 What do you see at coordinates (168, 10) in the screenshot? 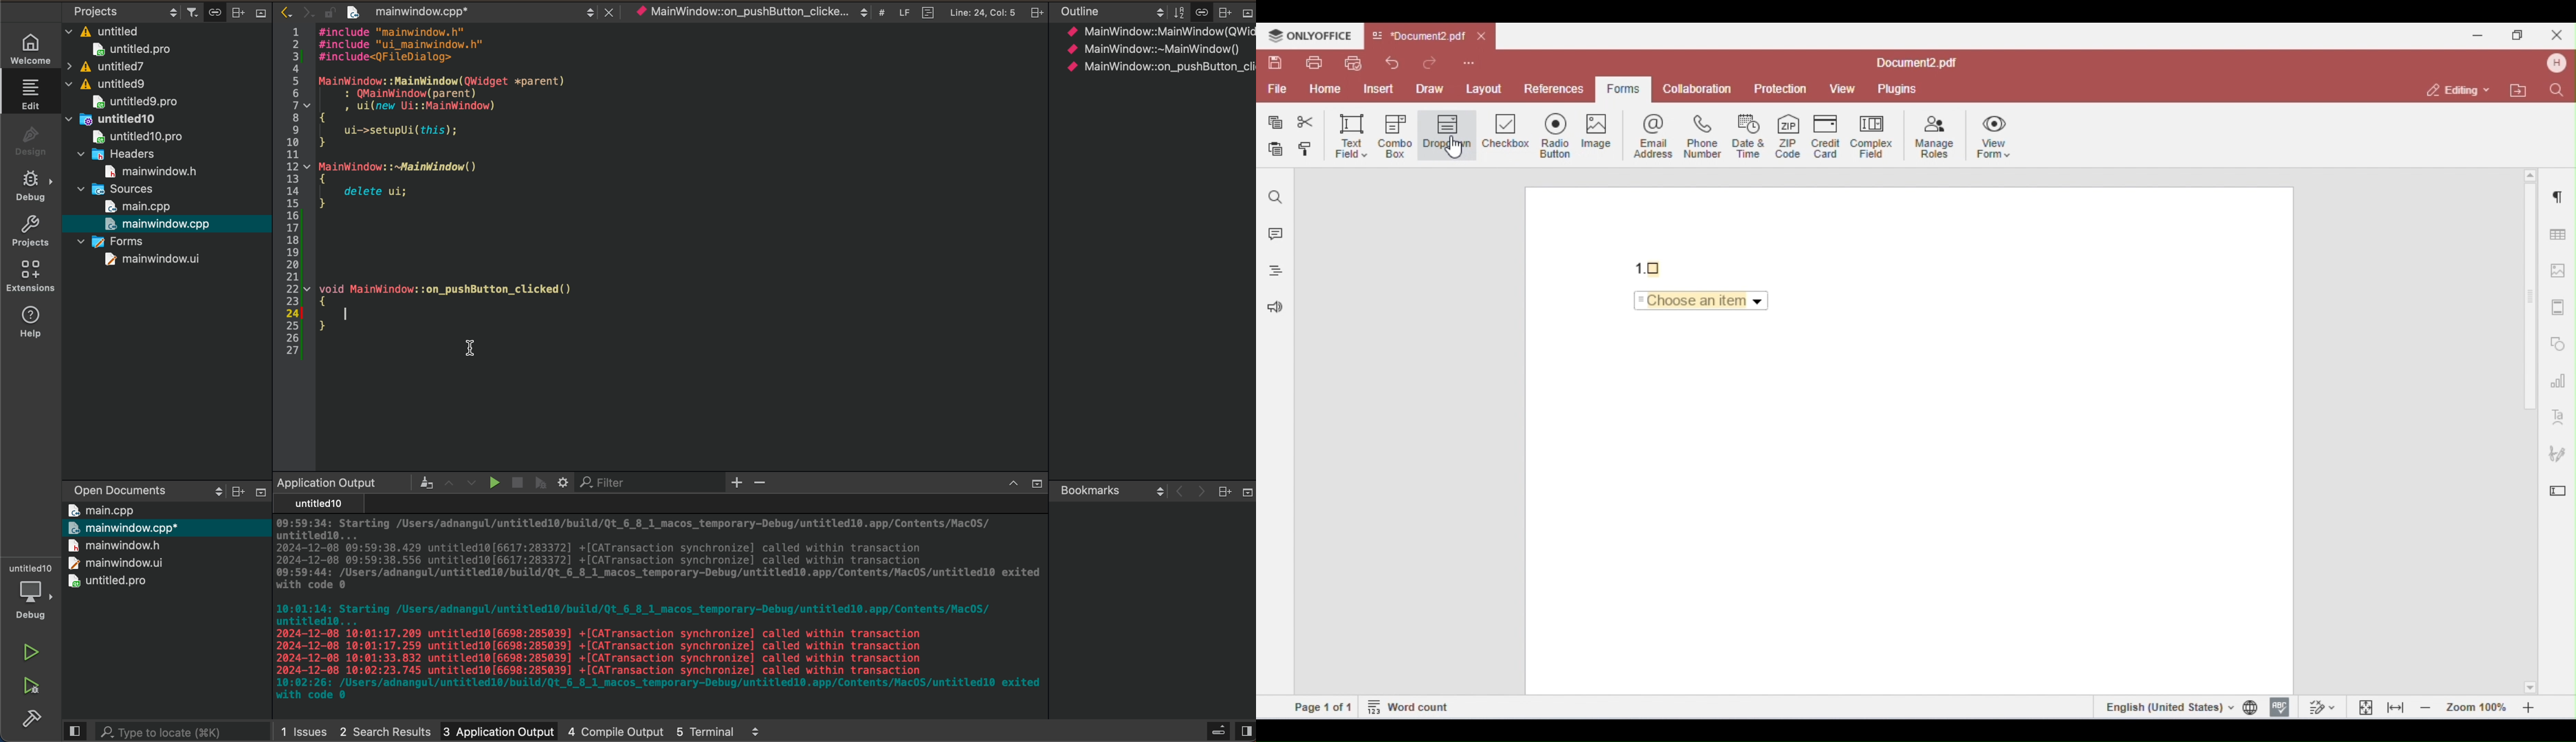
I see `scroll` at bounding box center [168, 10].